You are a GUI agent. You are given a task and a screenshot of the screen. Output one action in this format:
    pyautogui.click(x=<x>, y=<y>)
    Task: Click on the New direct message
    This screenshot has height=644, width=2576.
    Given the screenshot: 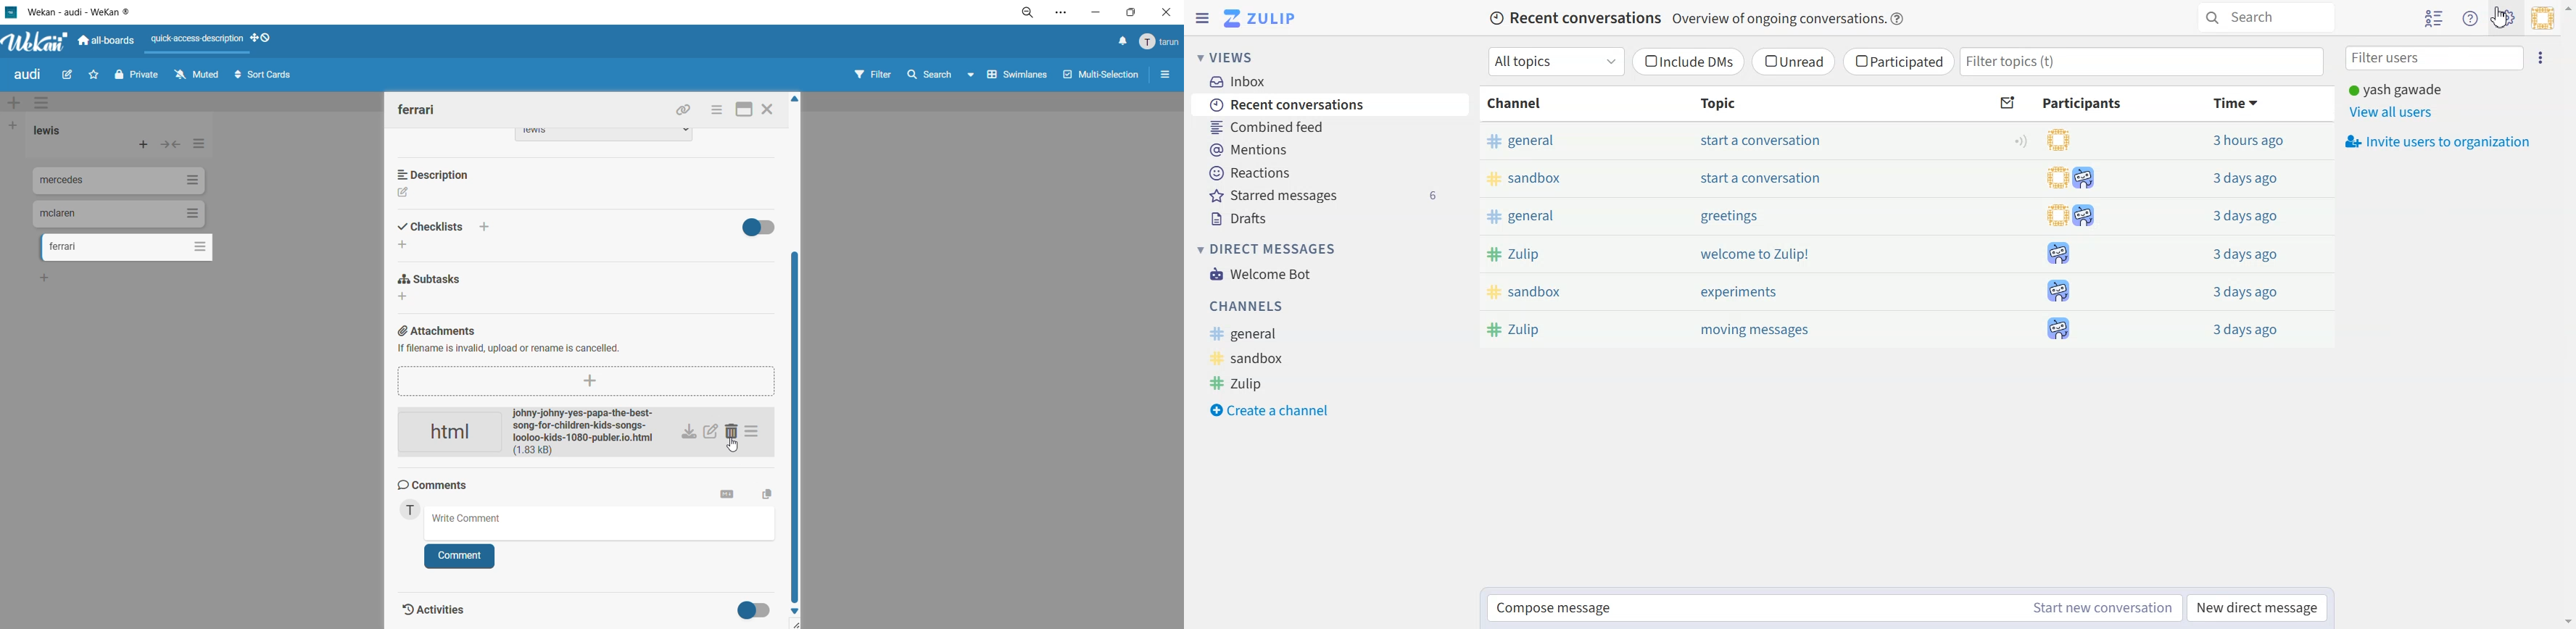 What is the action you would take?
    pyautogui.click(x=2257, y=608)
    